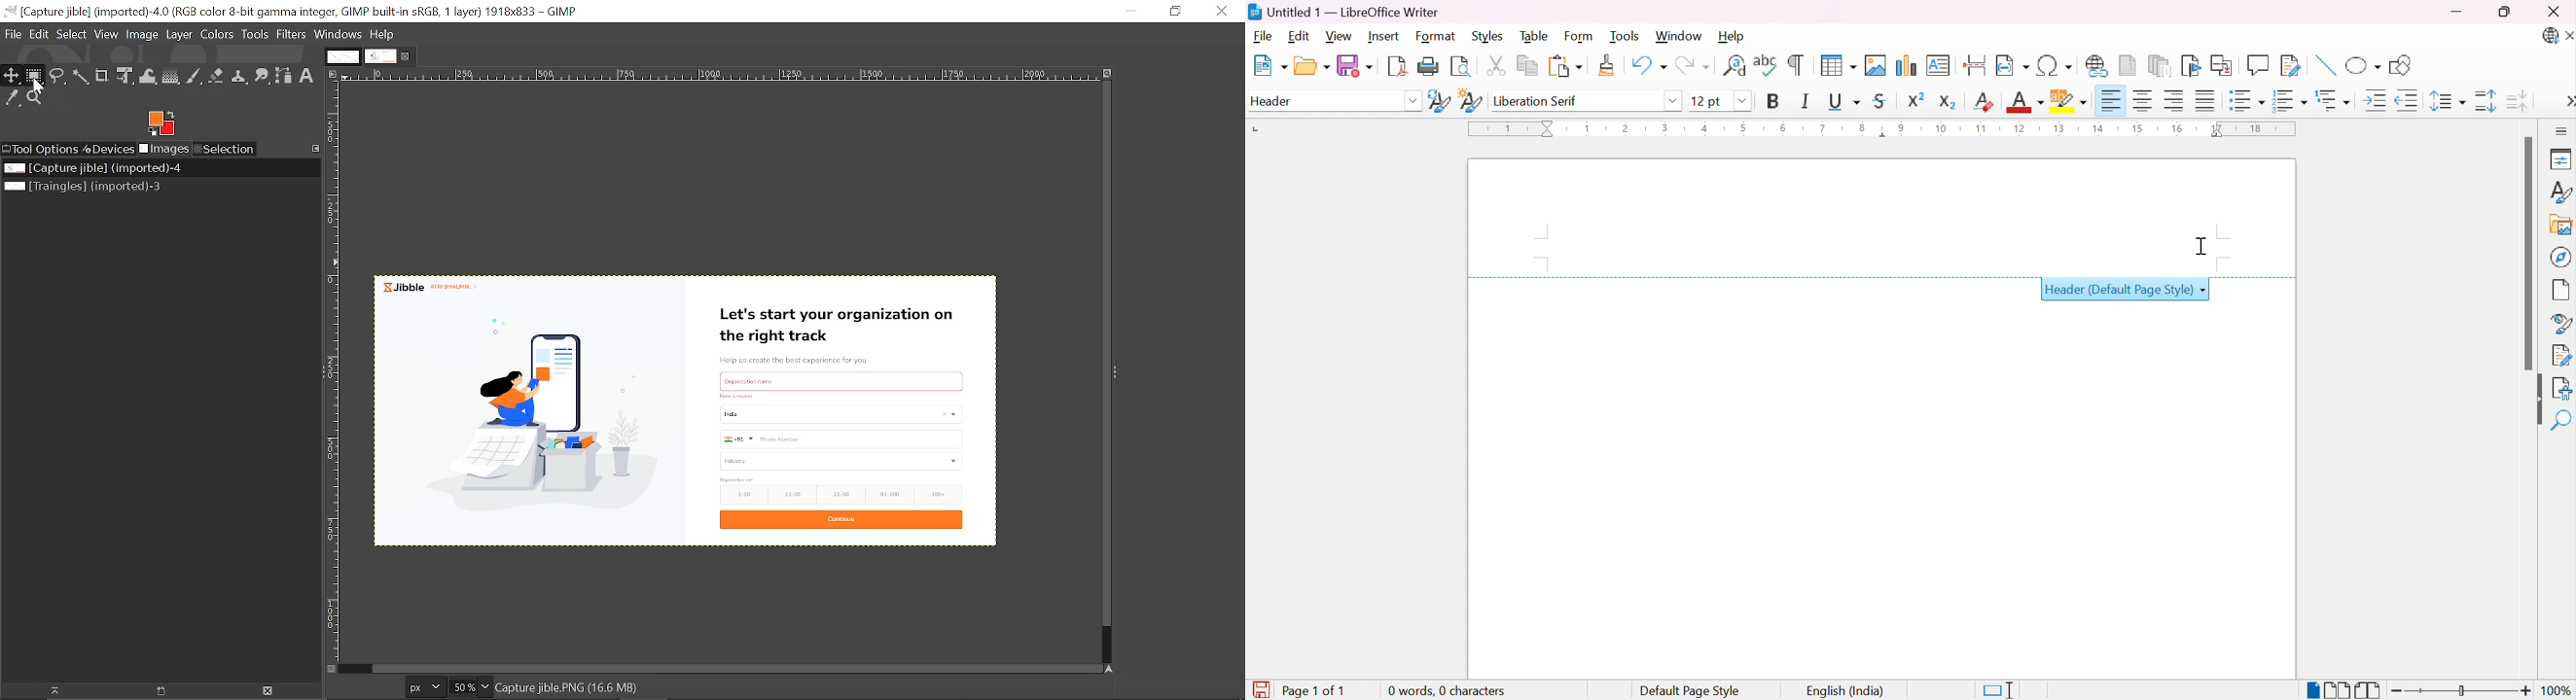  What do you see at coordinates (2563, 324) in the screenshot?
I see `Style inspector` at bounding box center [2563, 324].